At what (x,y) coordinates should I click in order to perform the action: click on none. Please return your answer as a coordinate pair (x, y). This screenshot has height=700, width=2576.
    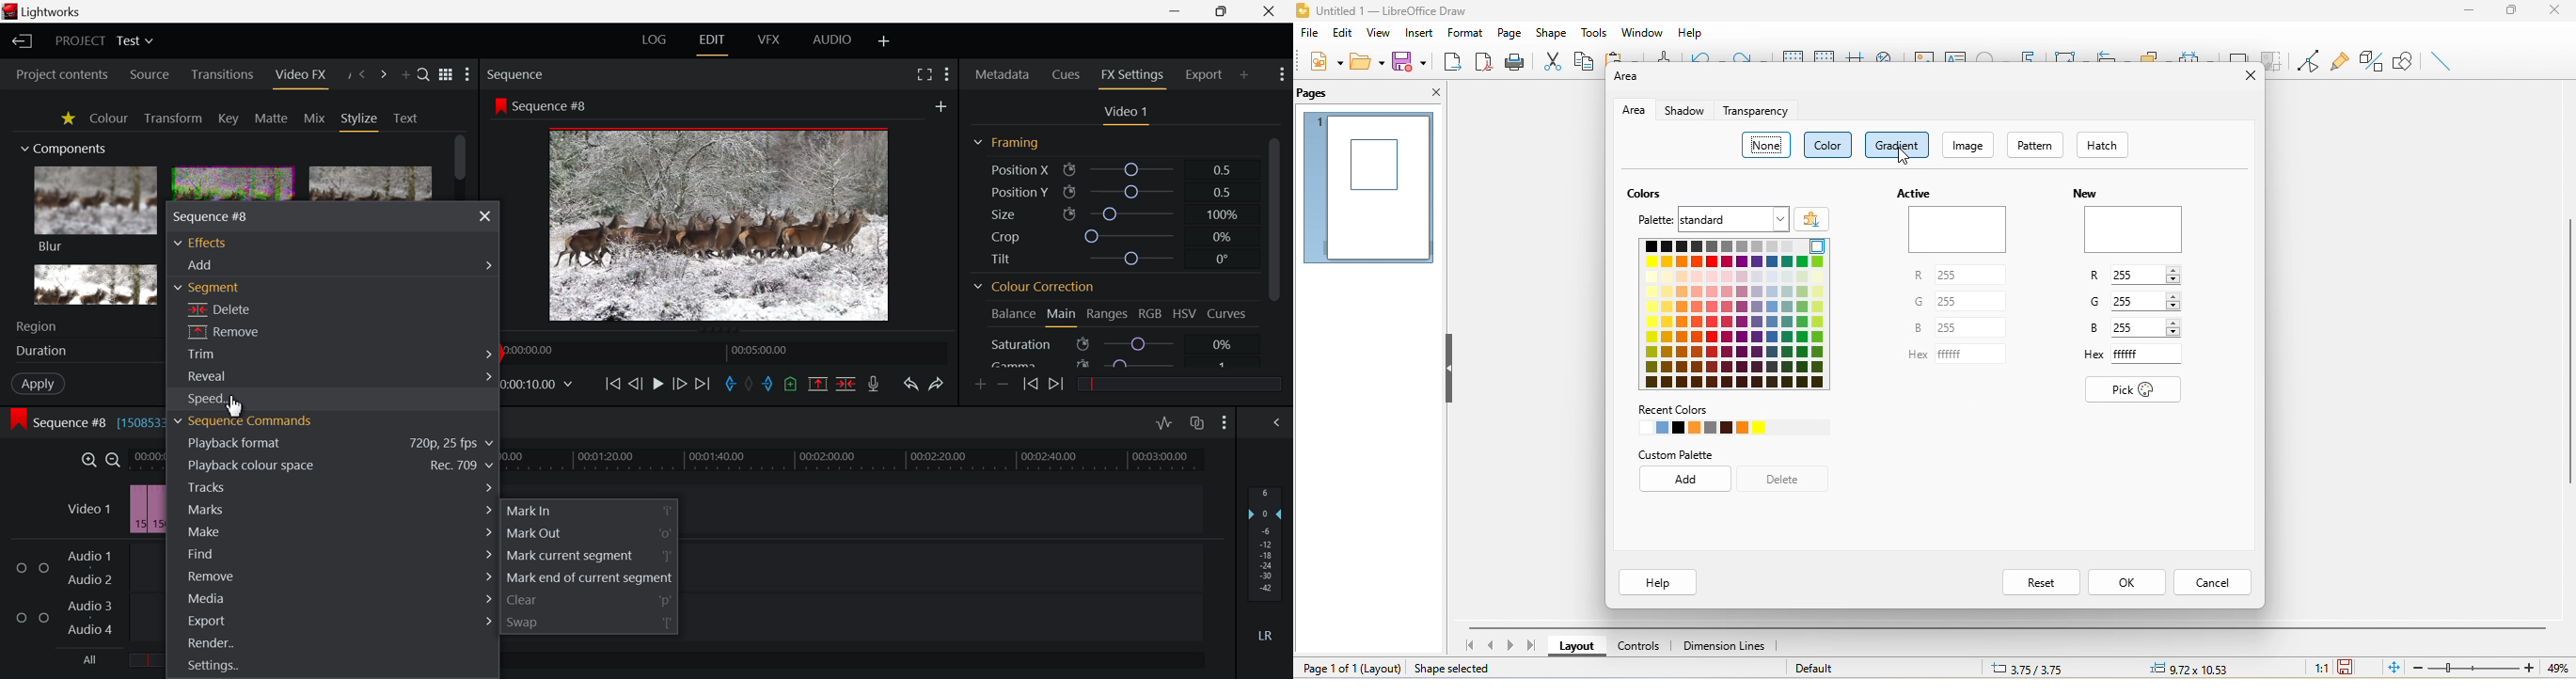
    Looking at the image, I should click on (1766, 142).